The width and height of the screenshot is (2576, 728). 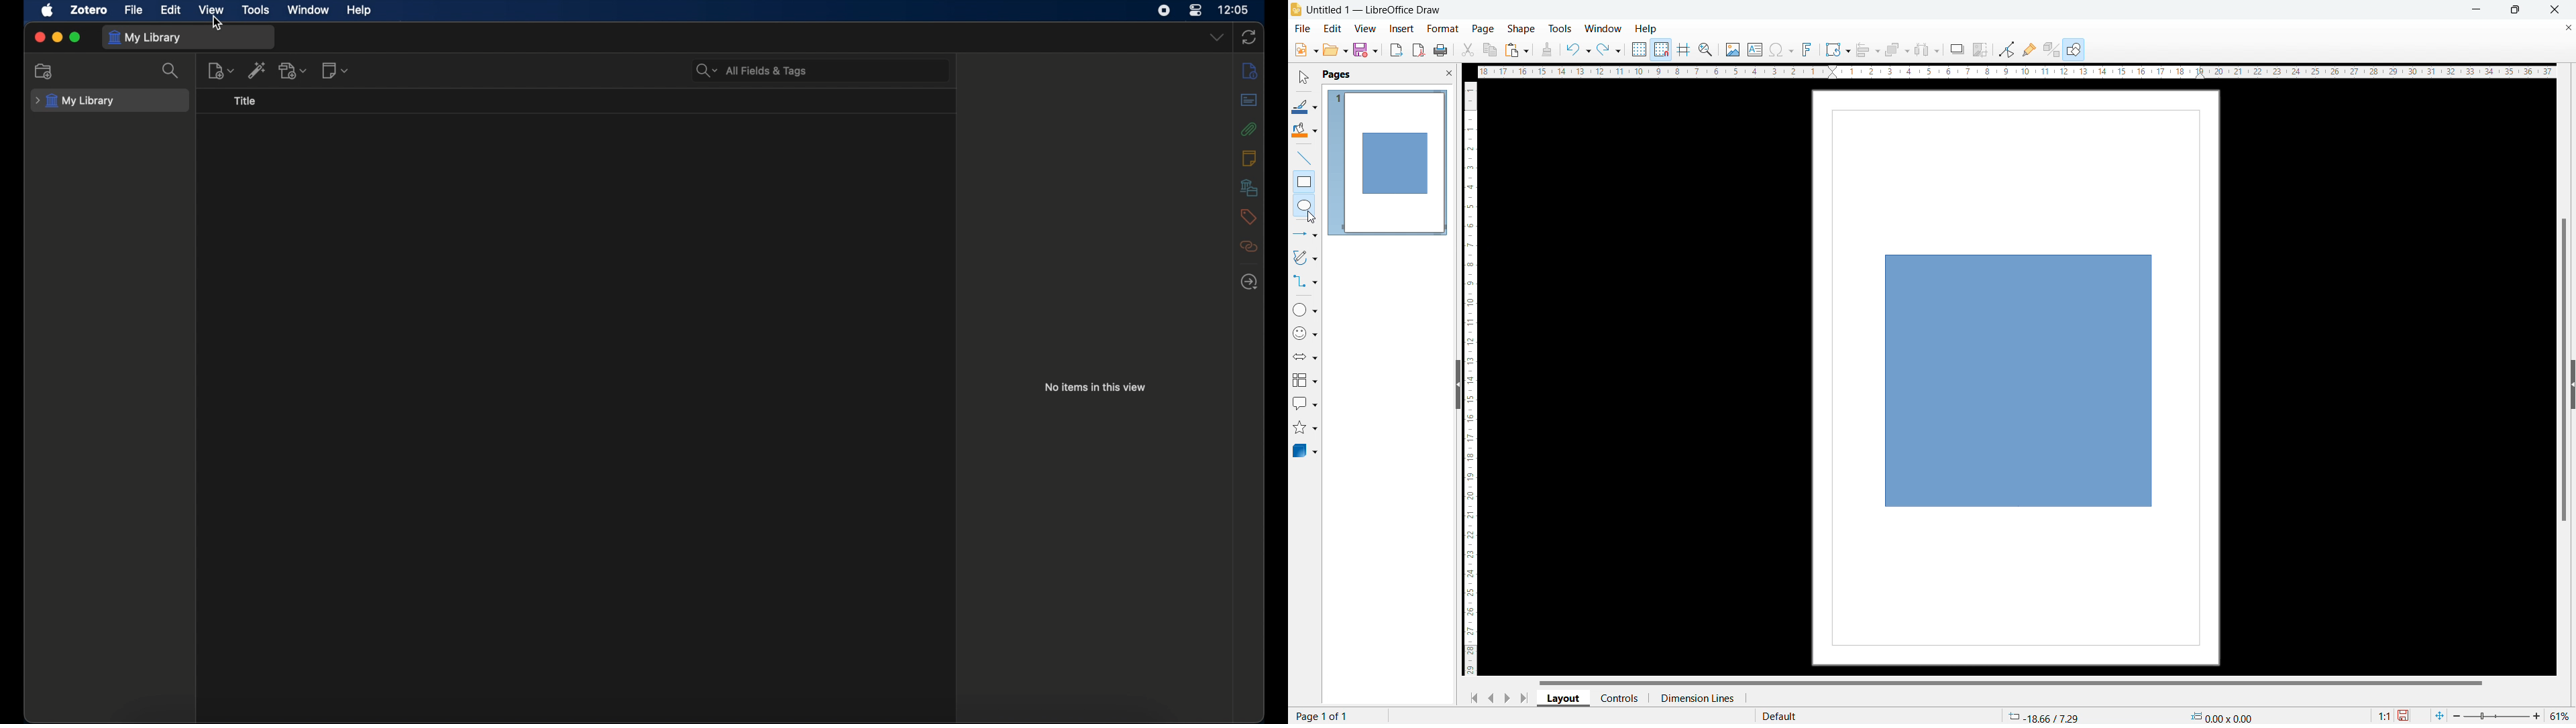 What do you see at coordinates (48, 10) in the screenshot?
I see `apple` at bounding box center [48, 10].